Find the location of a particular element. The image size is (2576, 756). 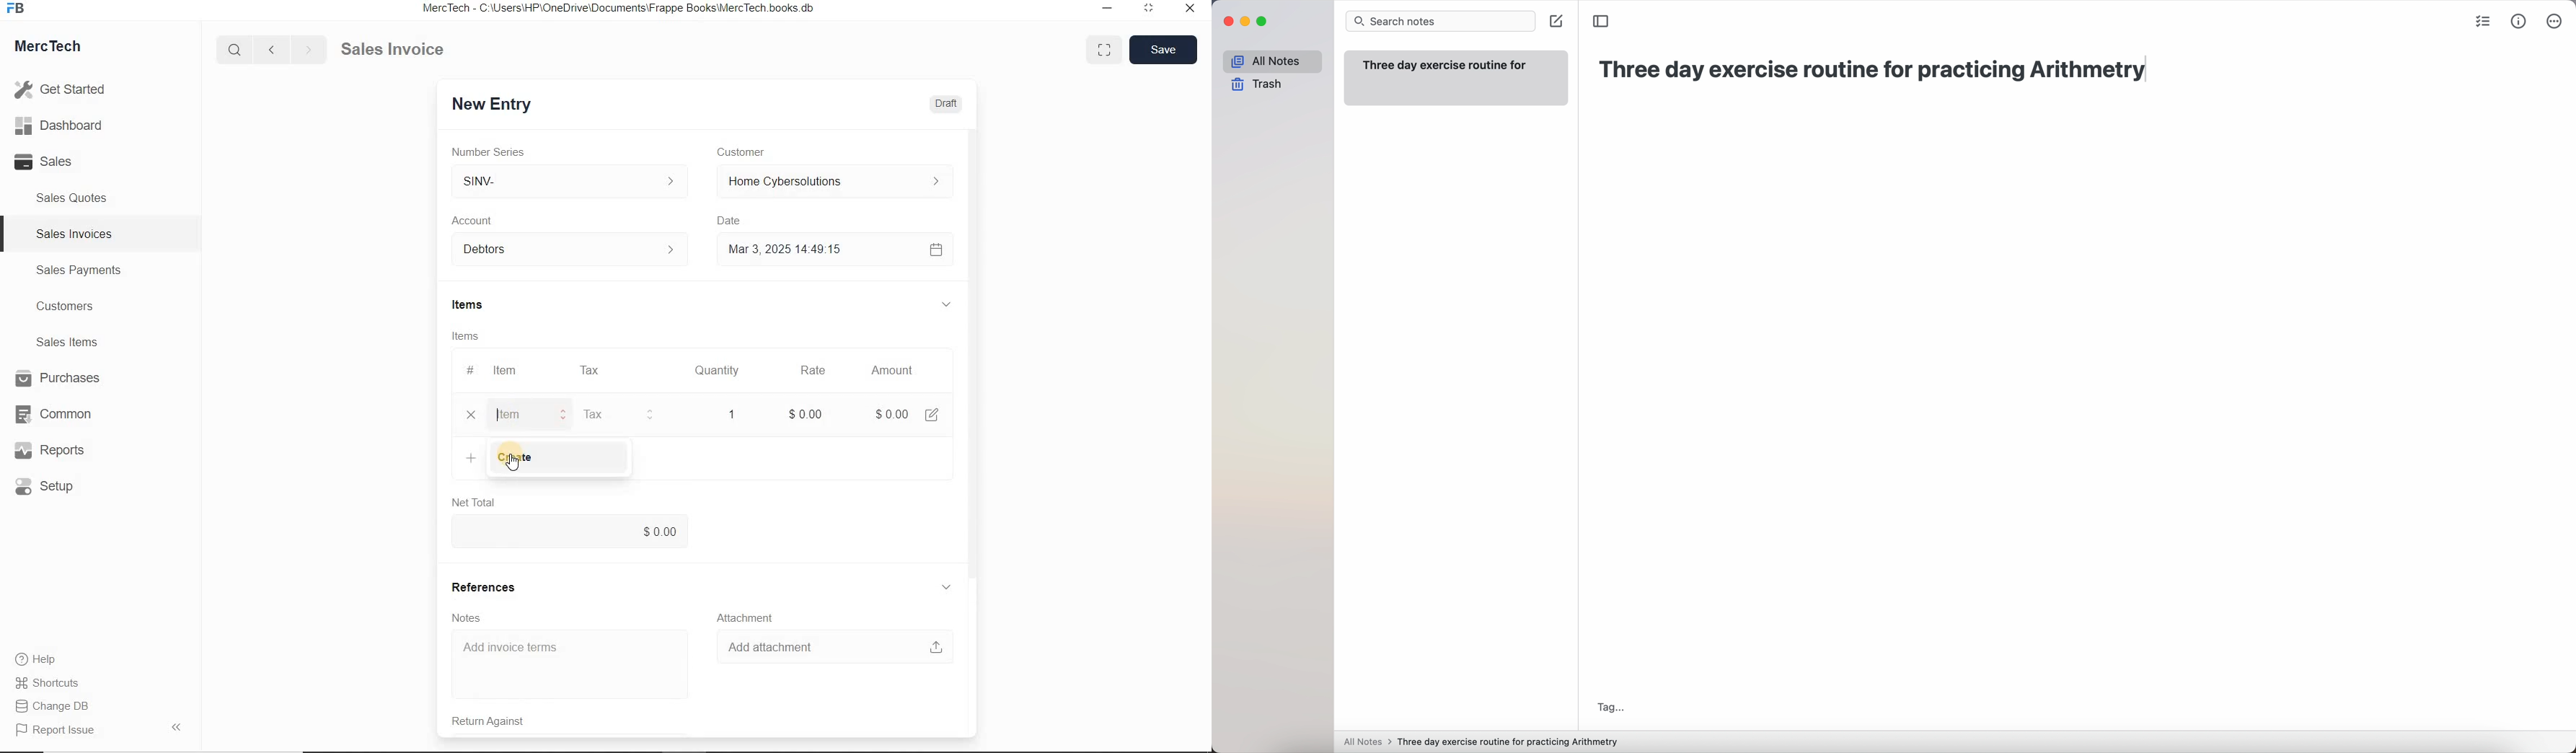

Amount is located at coordinates (891, 371).